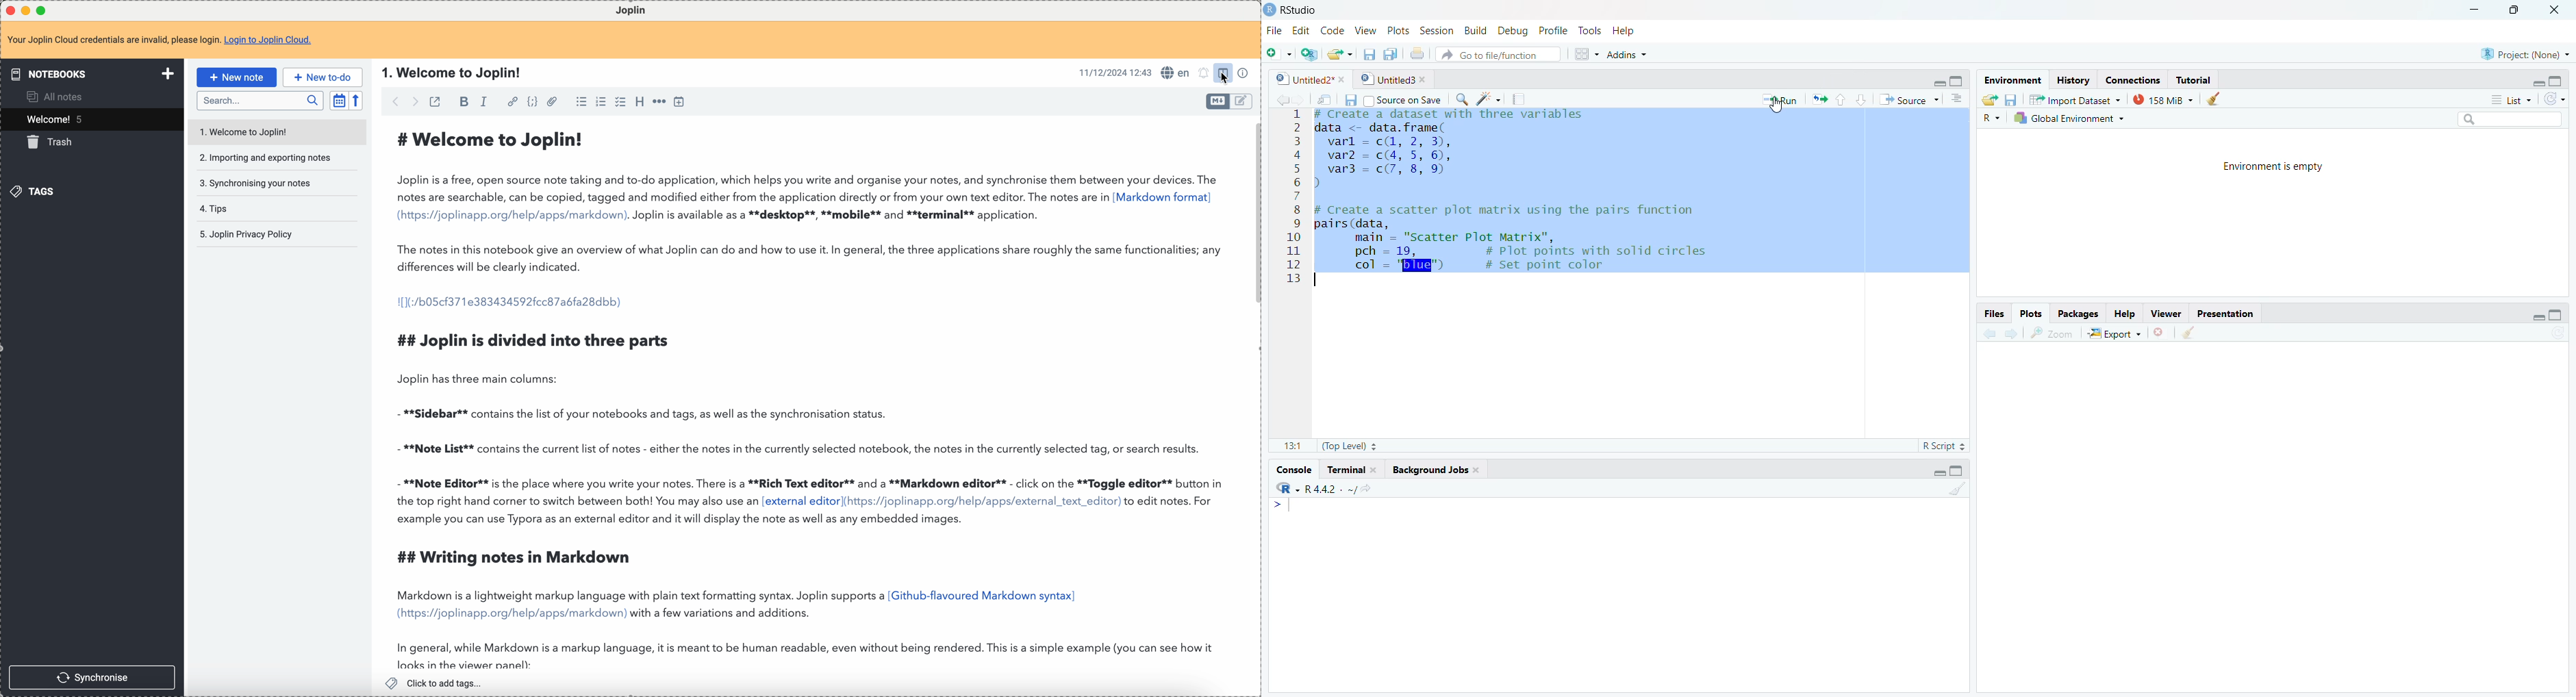  Describe the element at coordinates (1321, 98) in the screenshot. I see `Show in new window` at that location.